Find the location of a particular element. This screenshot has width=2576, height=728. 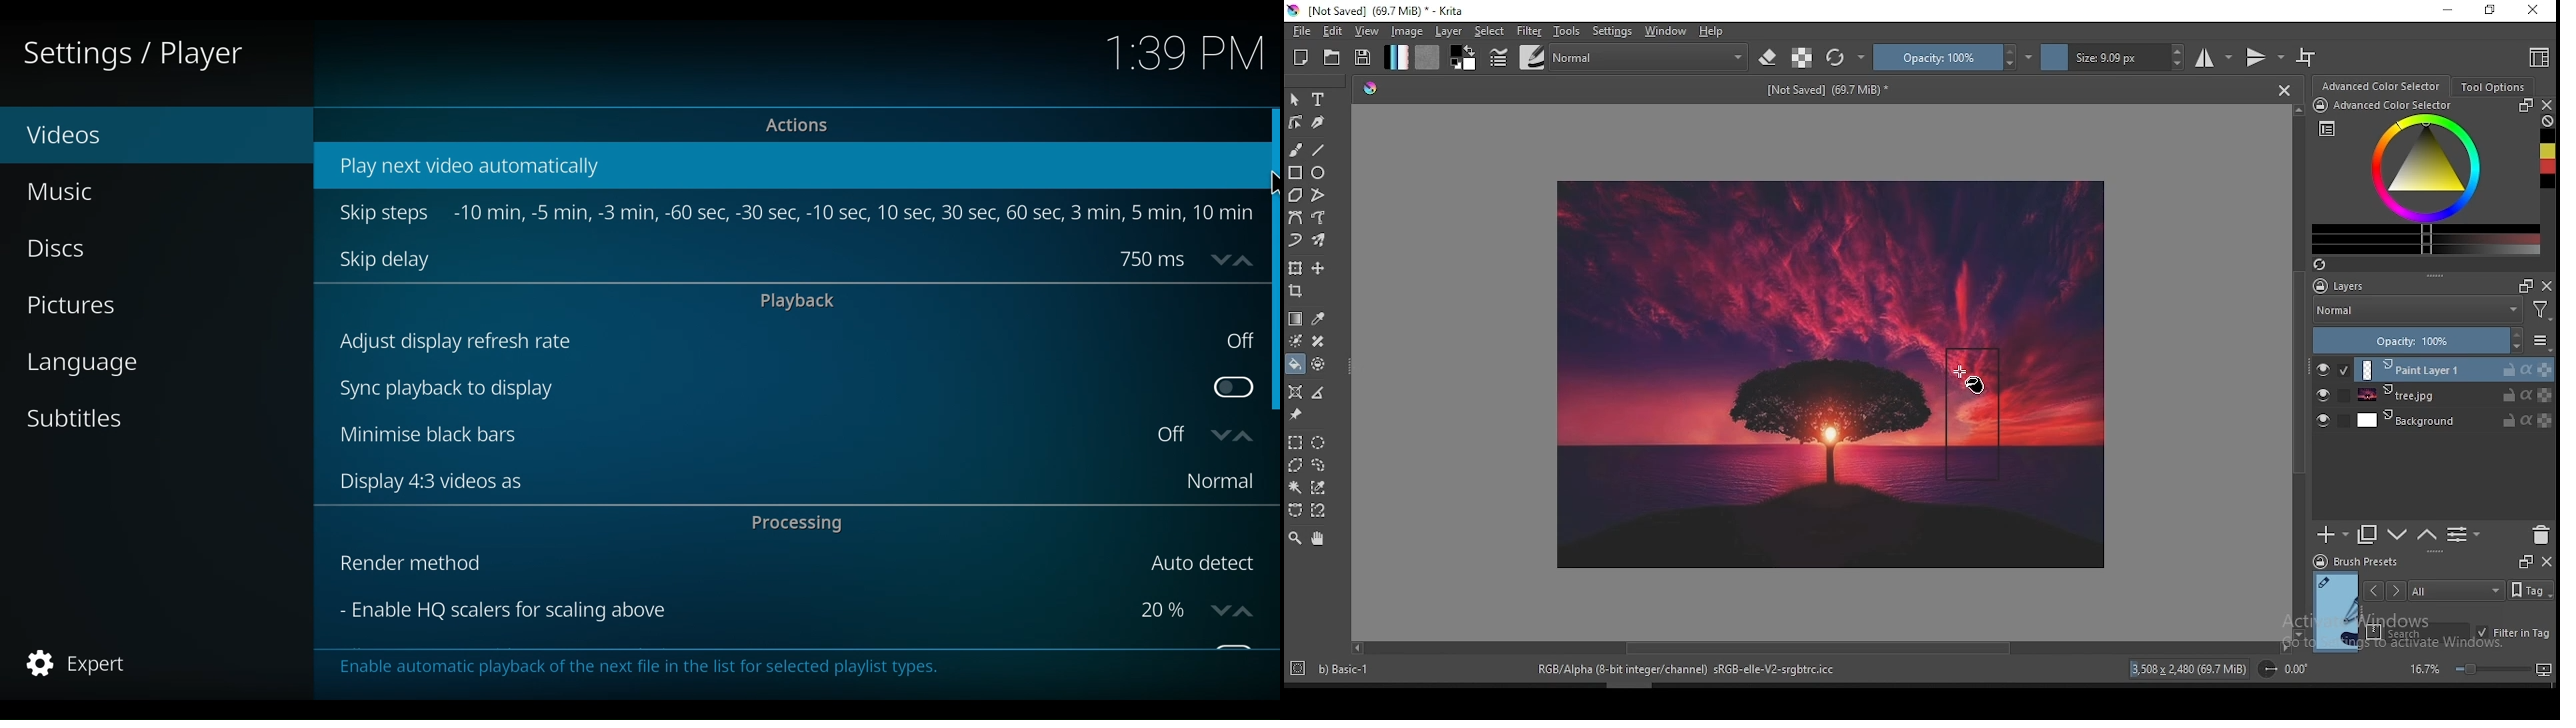

Skip delay is located at coordinates (385, 261).